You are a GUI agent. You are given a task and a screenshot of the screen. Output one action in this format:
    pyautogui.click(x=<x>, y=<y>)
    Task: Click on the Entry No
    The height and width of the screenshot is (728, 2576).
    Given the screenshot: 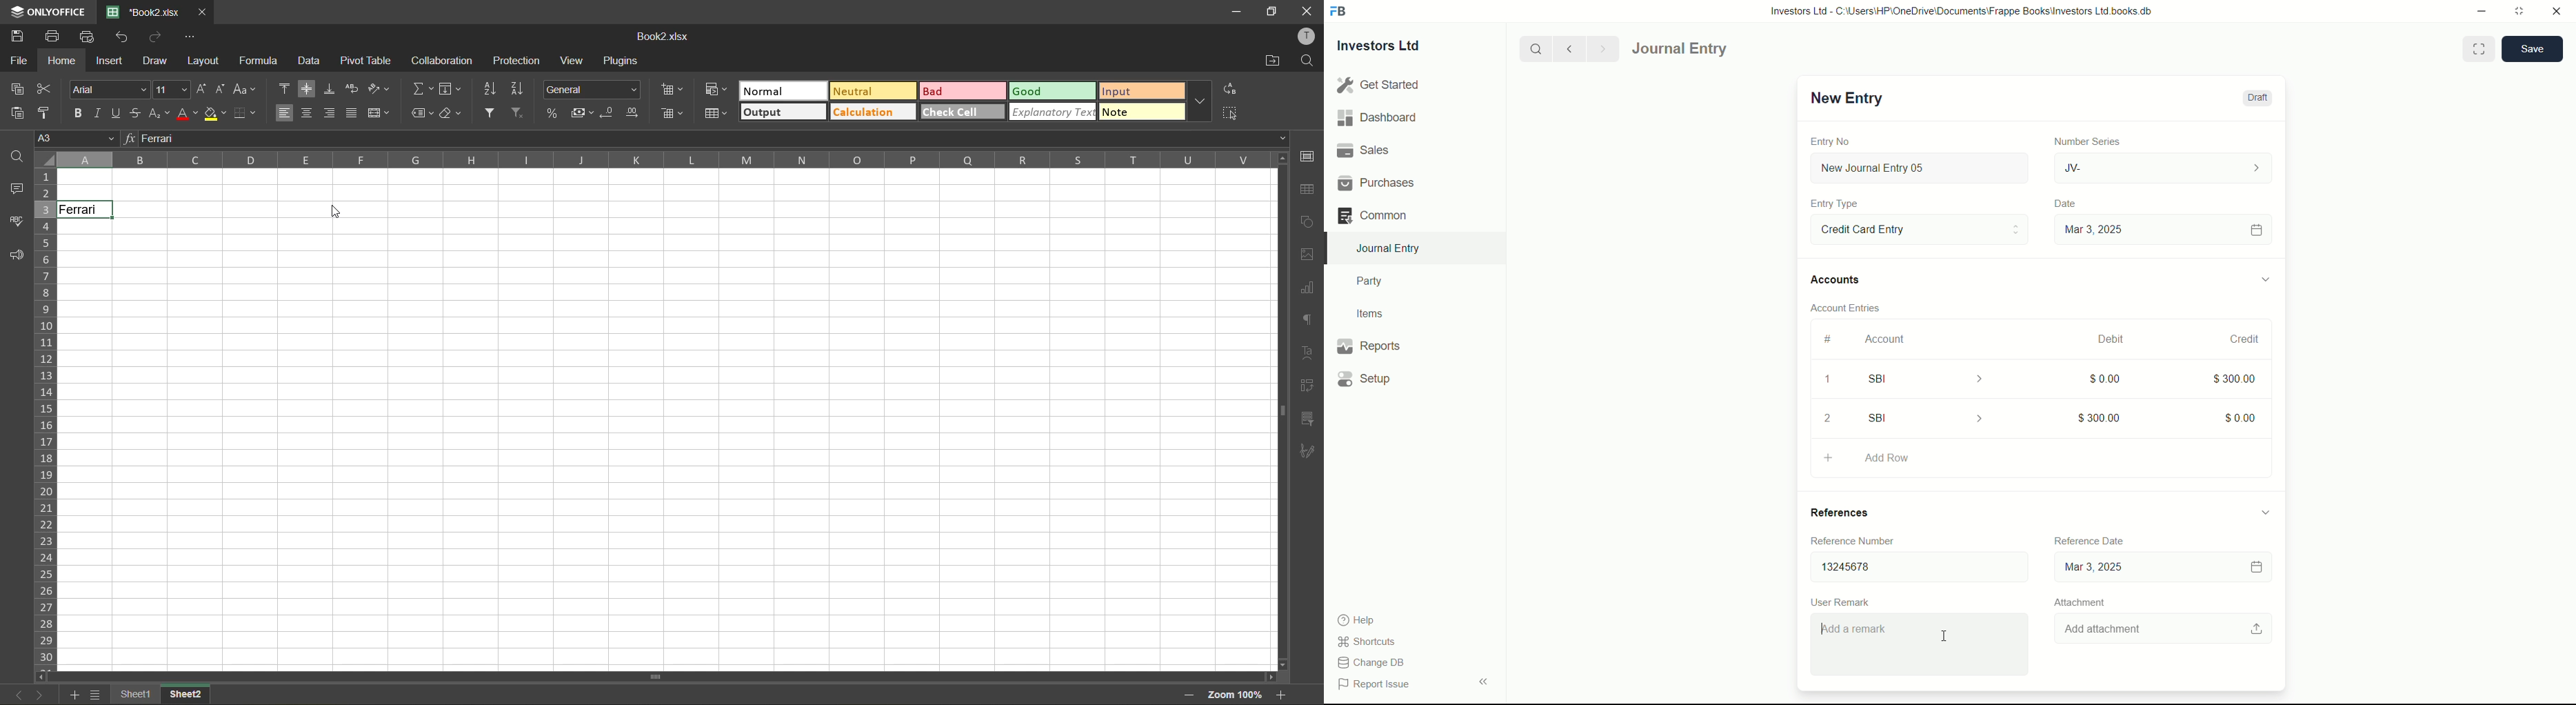 What is the action you would take?
    pyautogui.click(x=1832, y=140)
    